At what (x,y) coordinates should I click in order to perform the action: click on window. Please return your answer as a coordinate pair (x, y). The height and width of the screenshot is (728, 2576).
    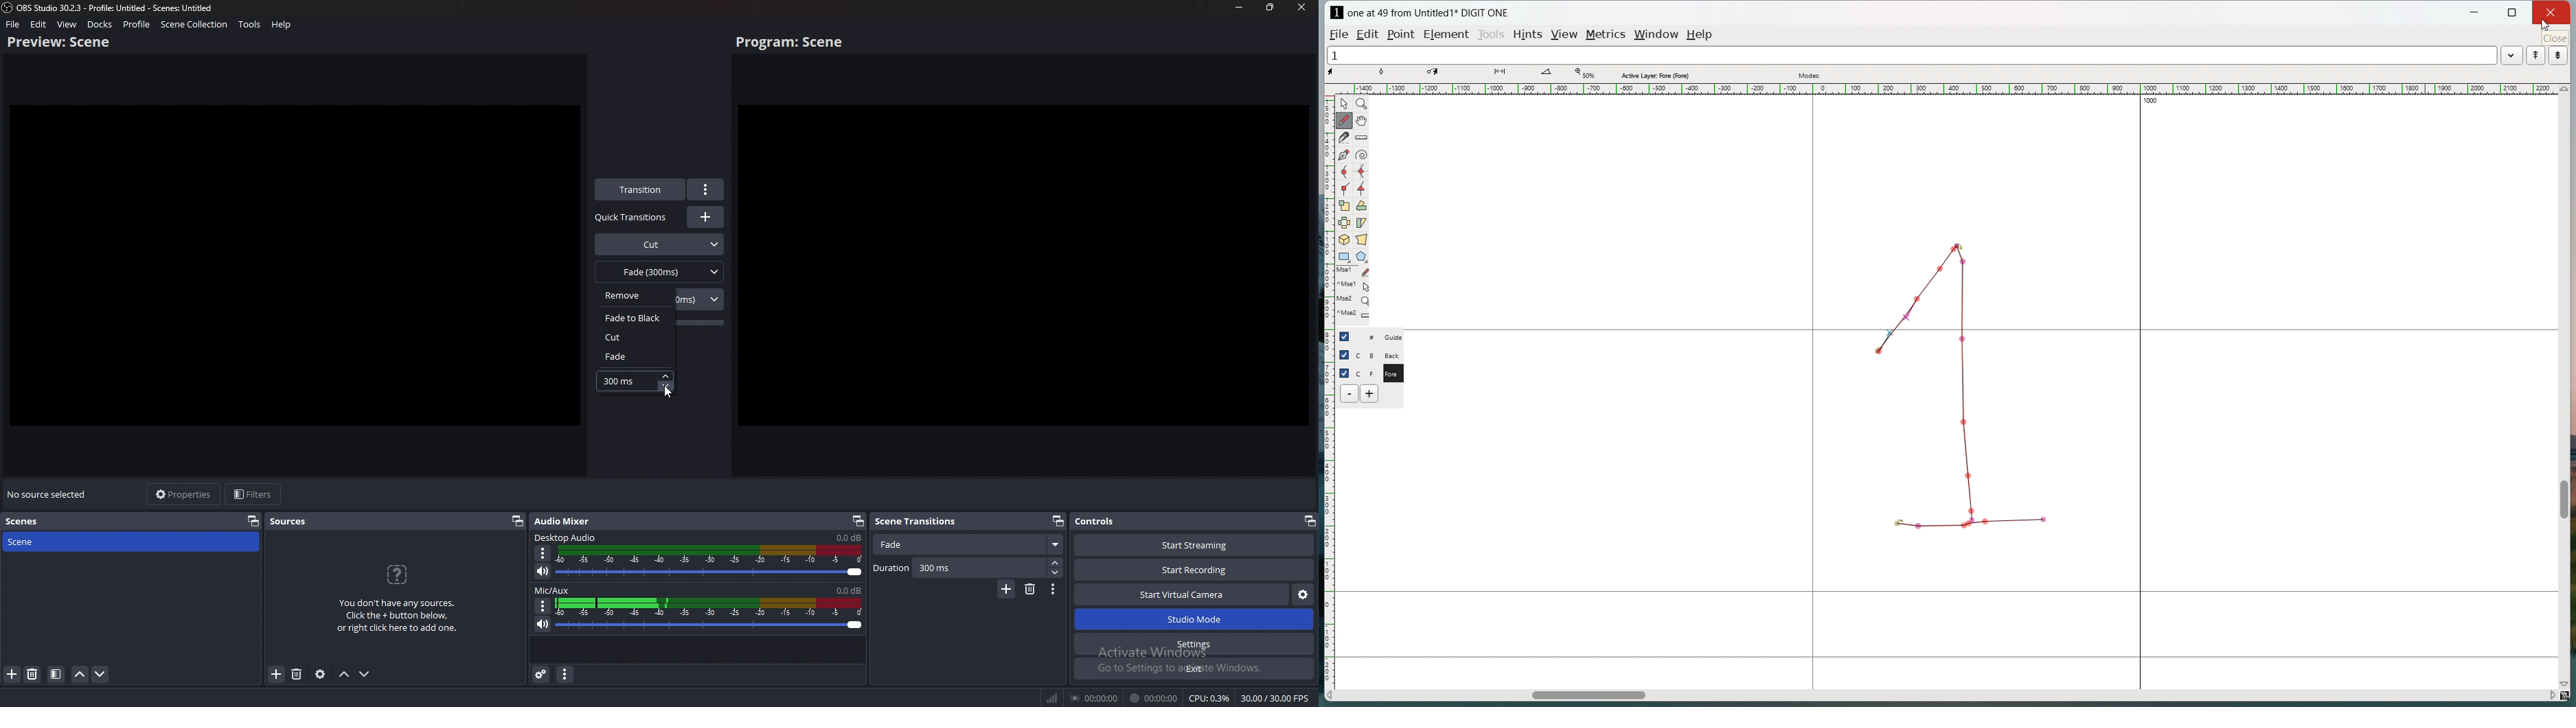
    Looking at the image, I should click on (1658, 34).